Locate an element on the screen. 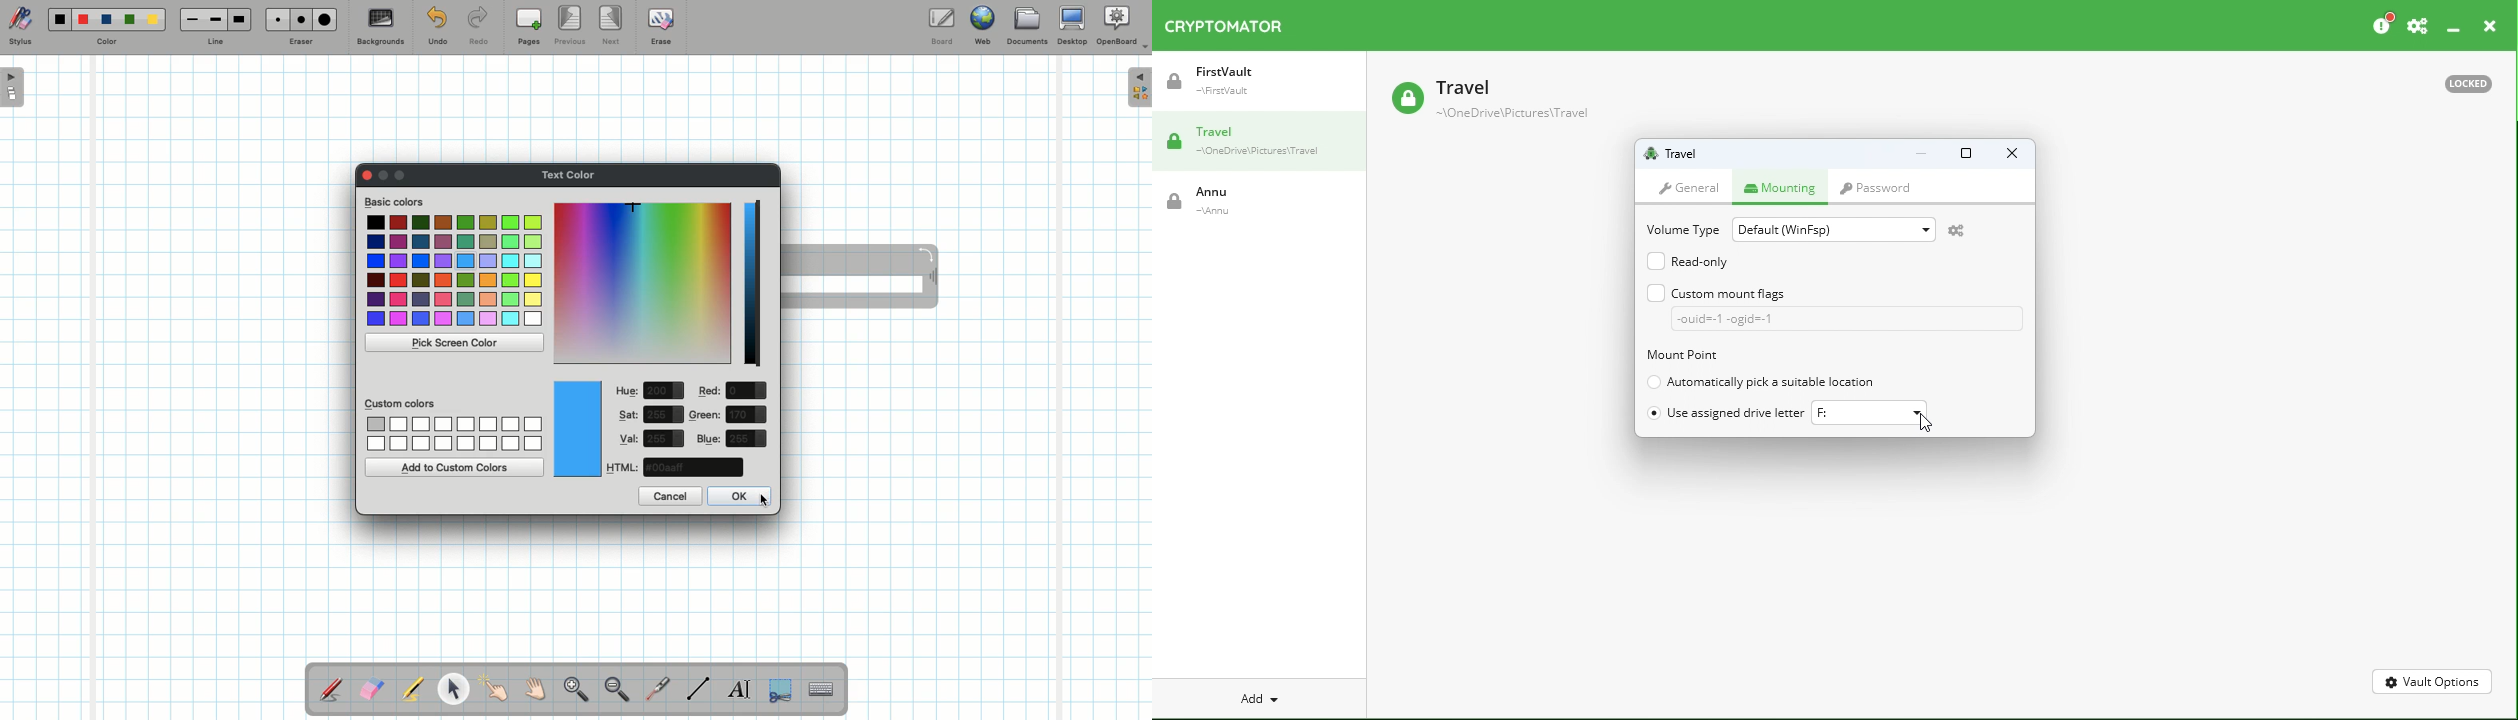 The height and width of the screenshot is (728, 2520). Cryptomator icon is located at coordinates (1233, 27).